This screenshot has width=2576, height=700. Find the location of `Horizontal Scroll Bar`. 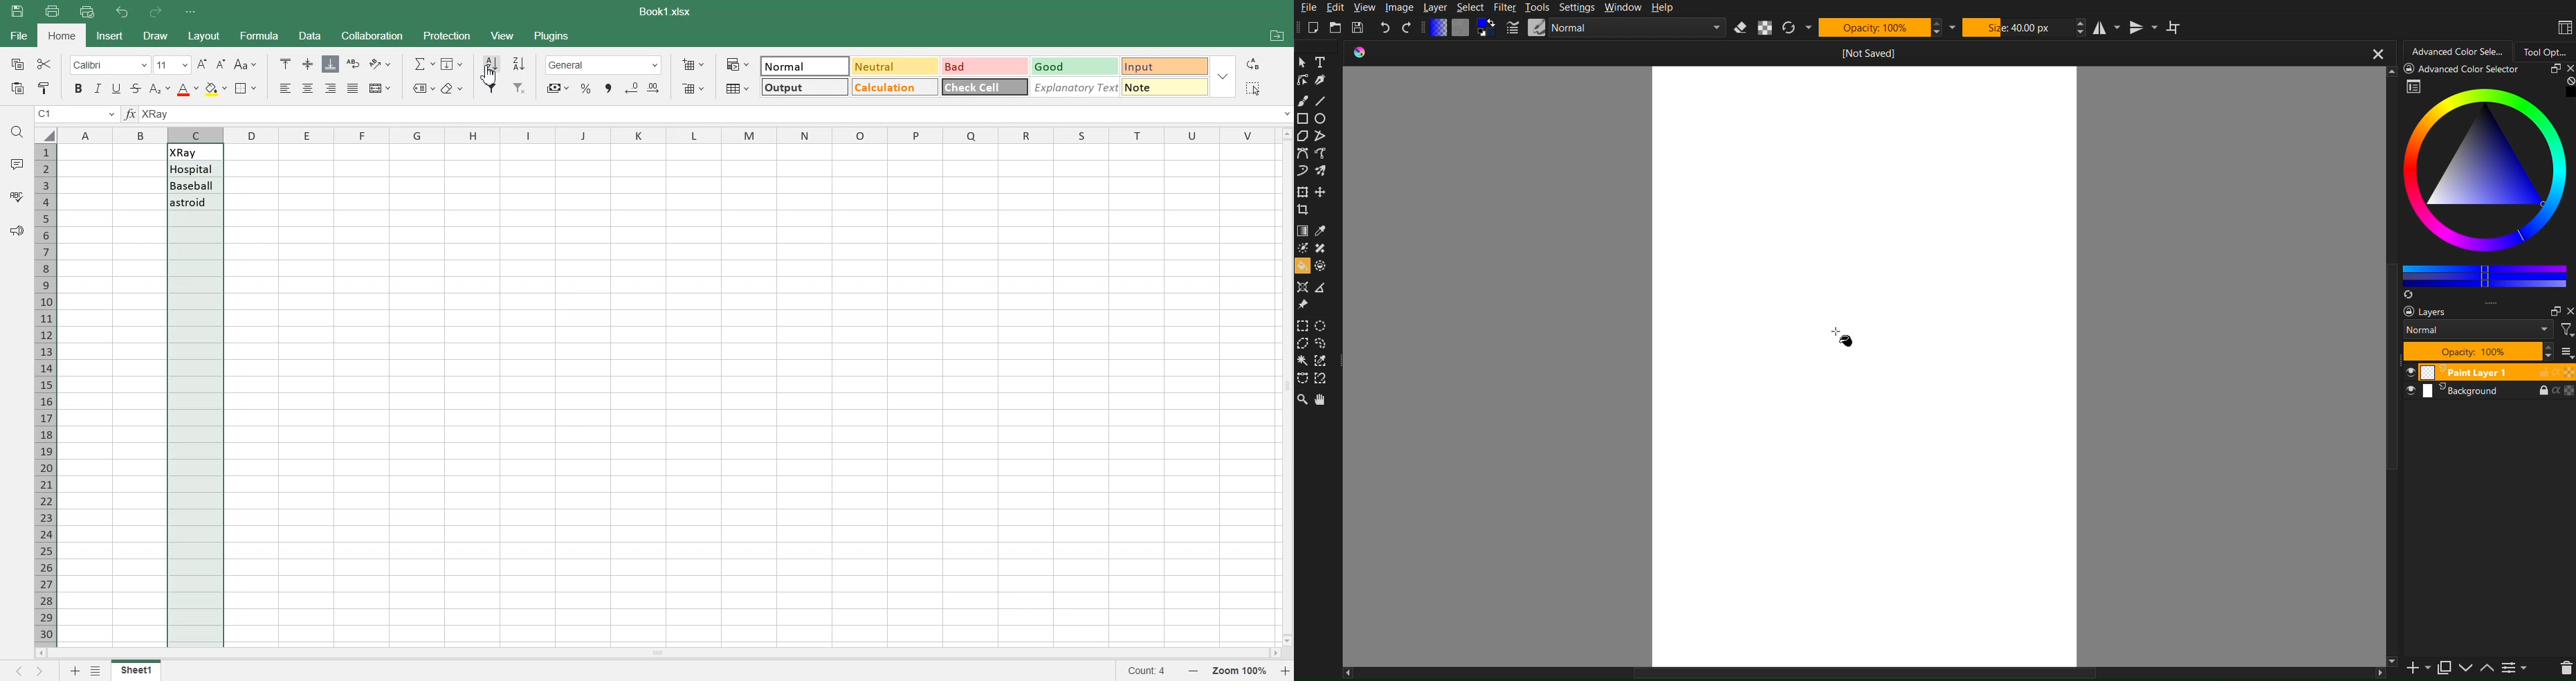

Horizontal Scroll Bar is located at coordinates (657, 652).